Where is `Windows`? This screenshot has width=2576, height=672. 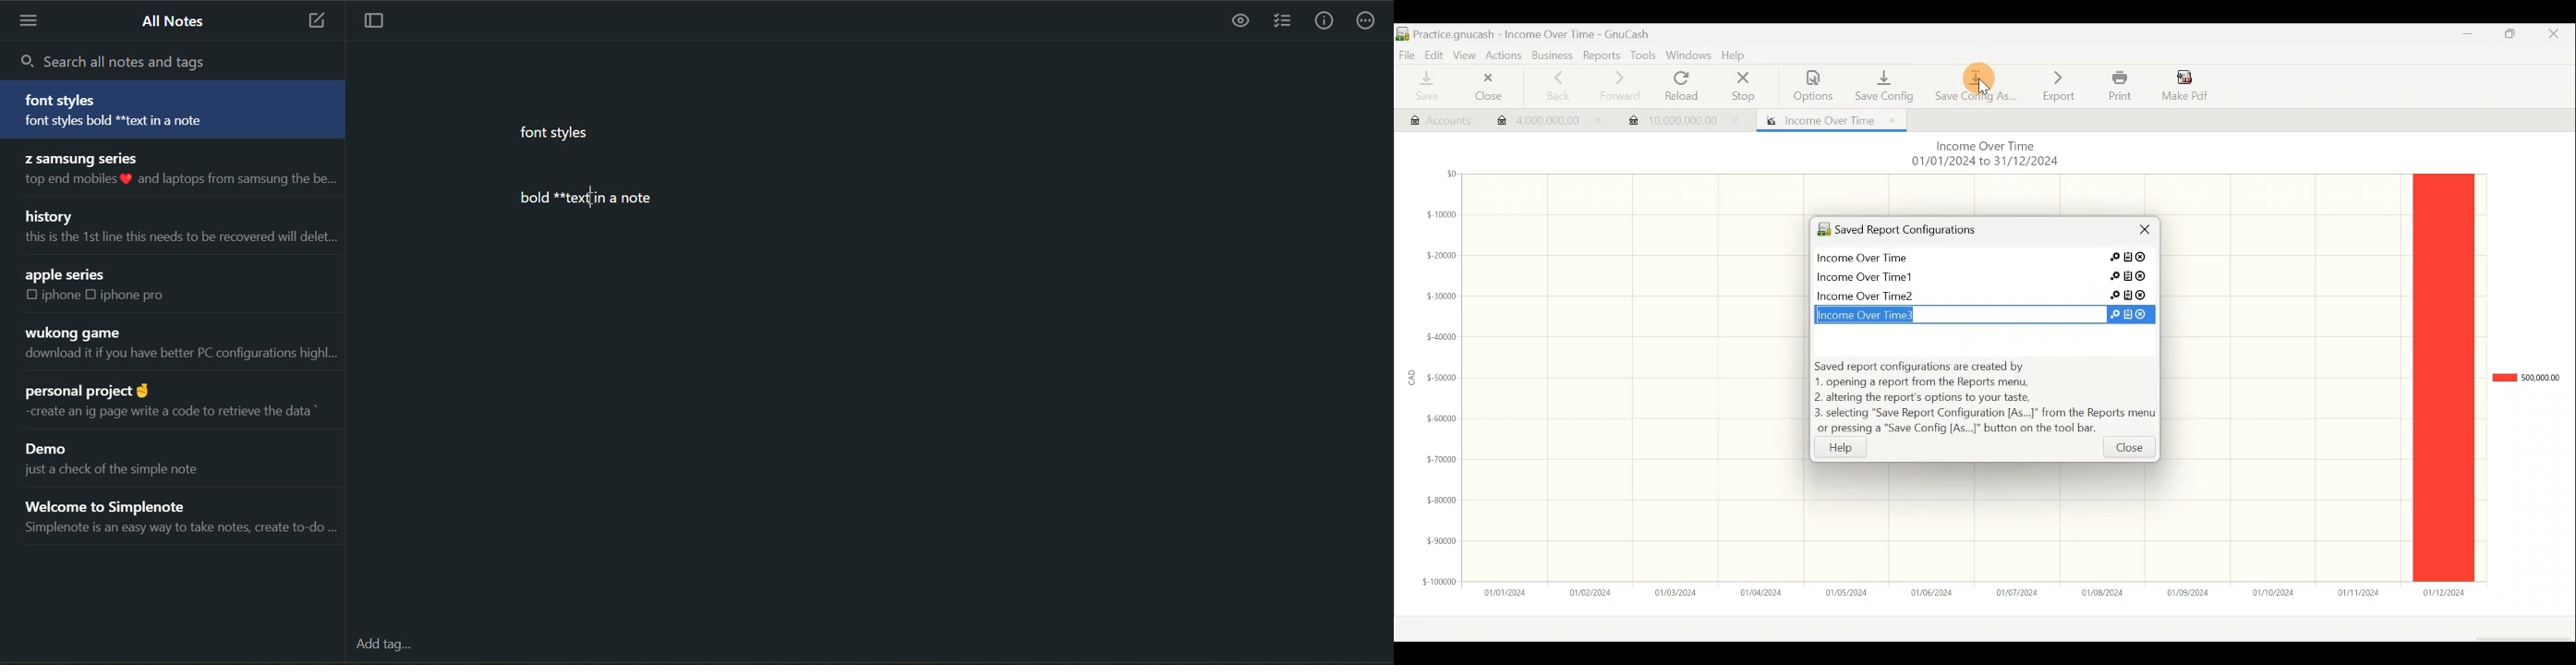 Windows is located at coordinates (1689, 56).